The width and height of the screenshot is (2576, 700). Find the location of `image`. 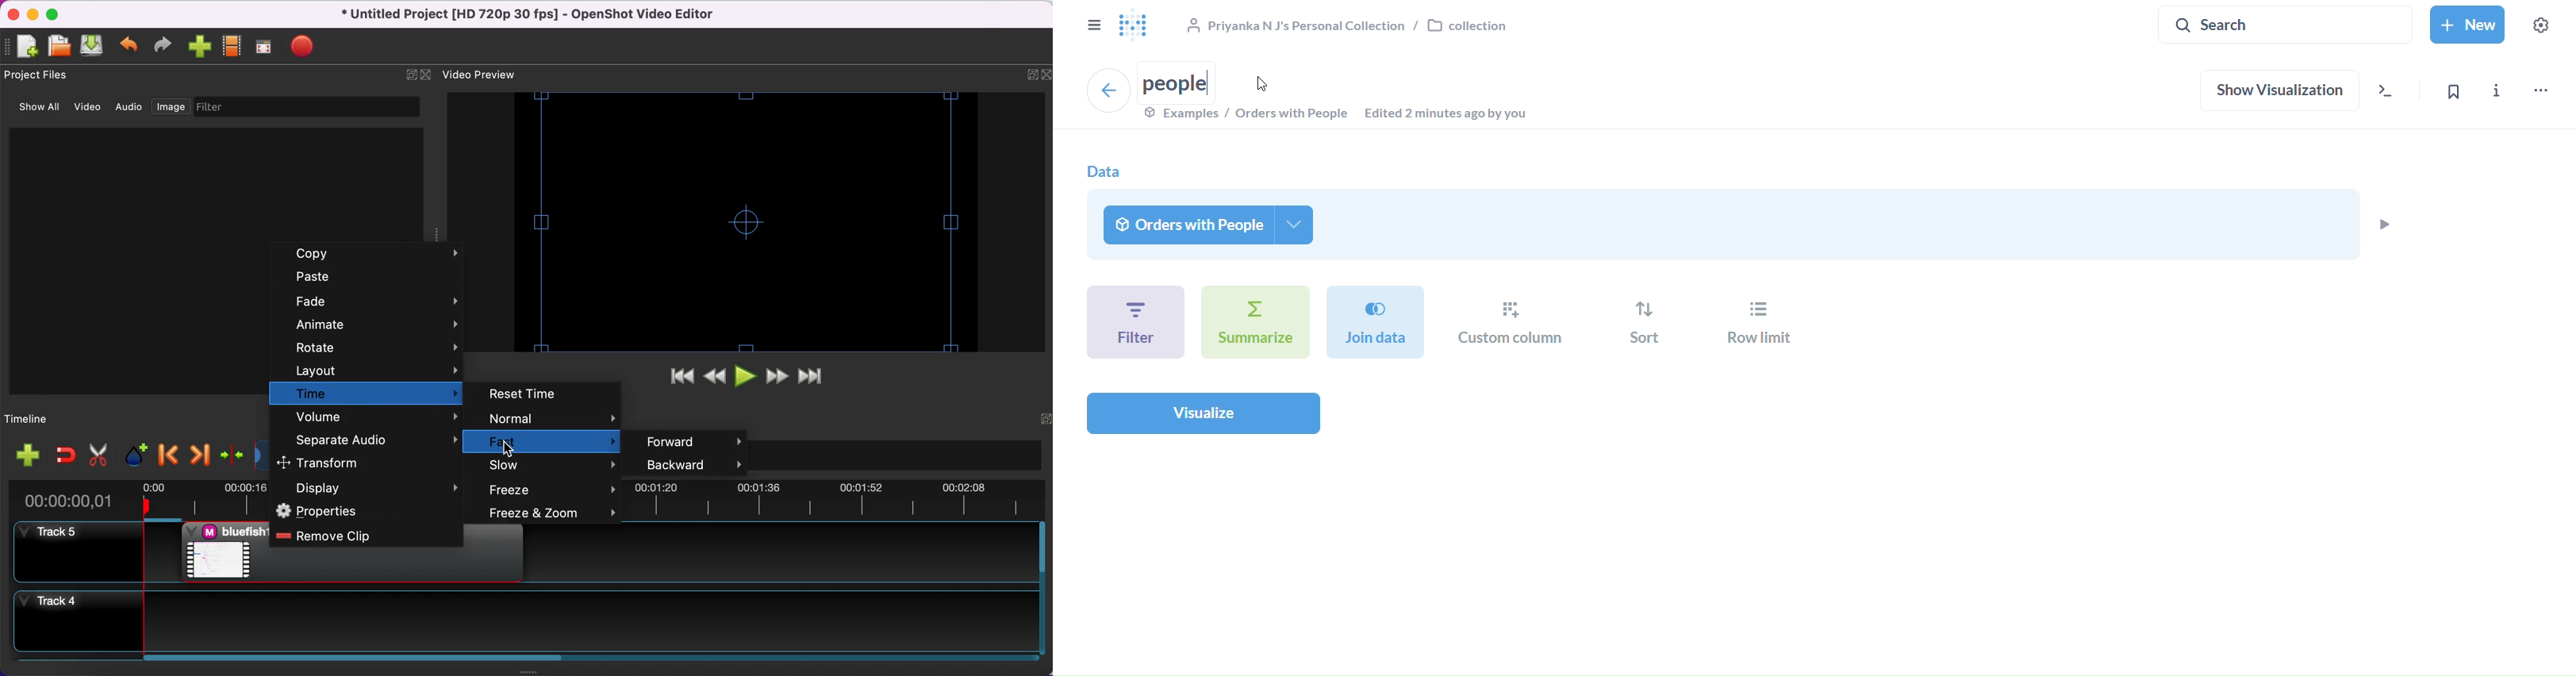

image is located at coordinates (169, 107).